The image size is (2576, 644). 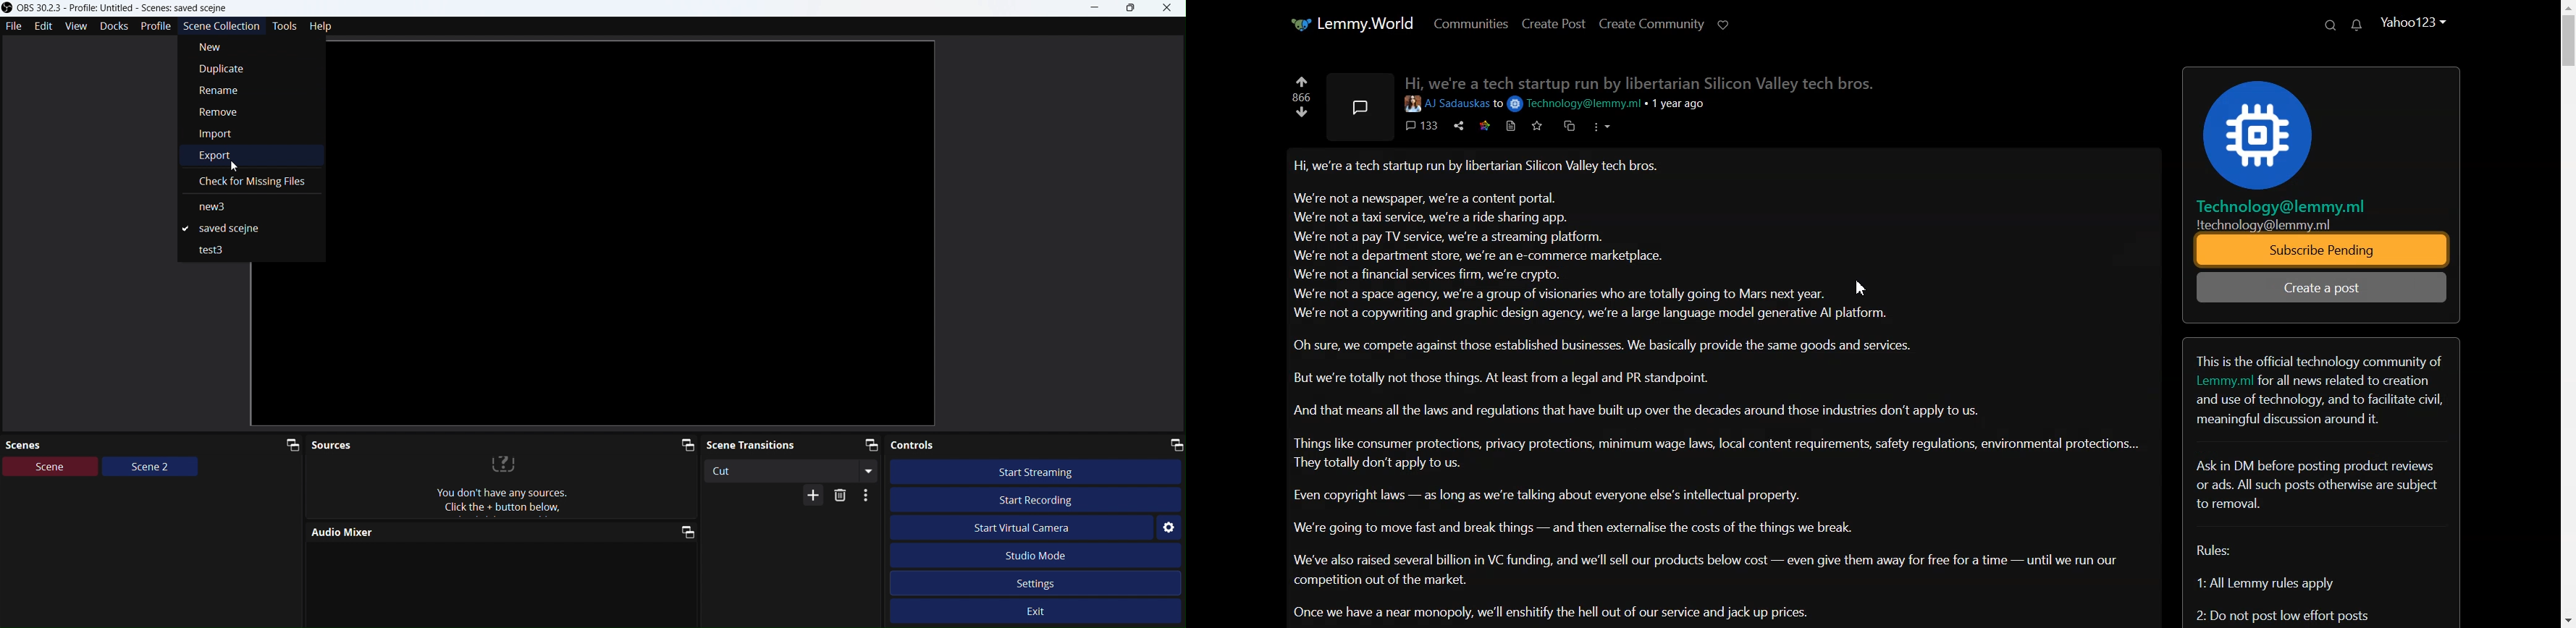 What do you see at coordinates (153, 444) in the screenshot?
I see `Scenes` at bounding box center [153, 444].